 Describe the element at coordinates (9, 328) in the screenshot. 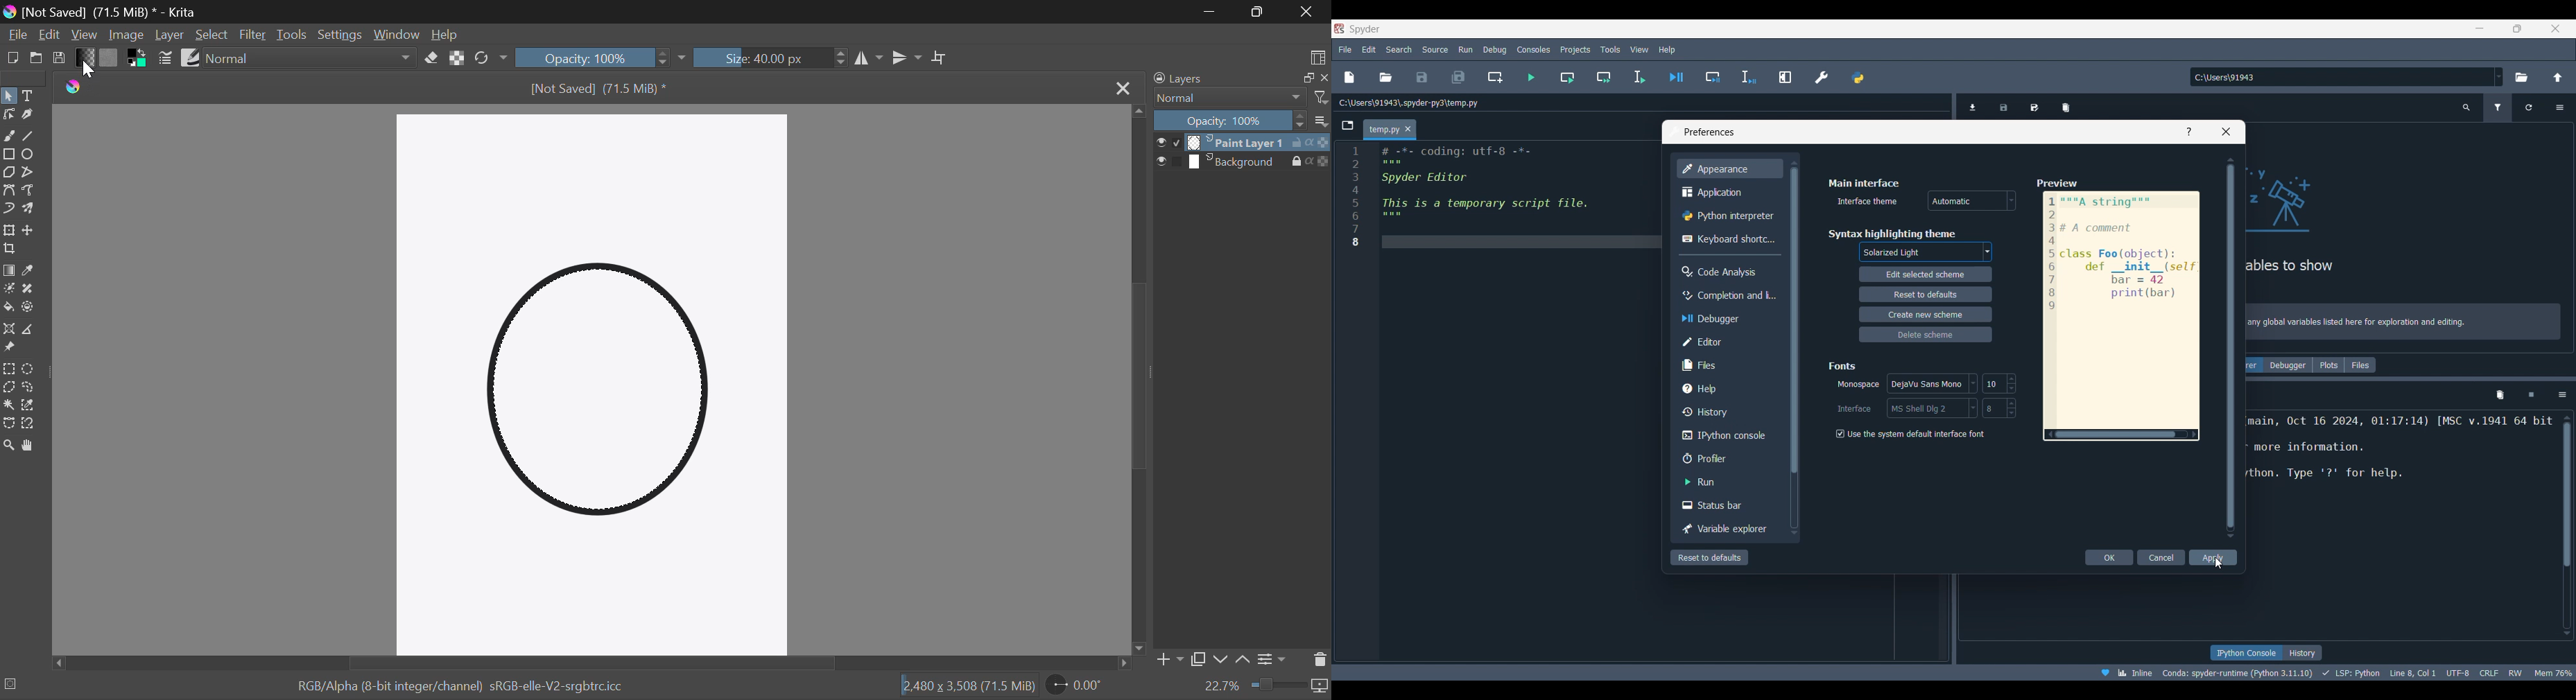

I see `Assistant Tool` at that location.